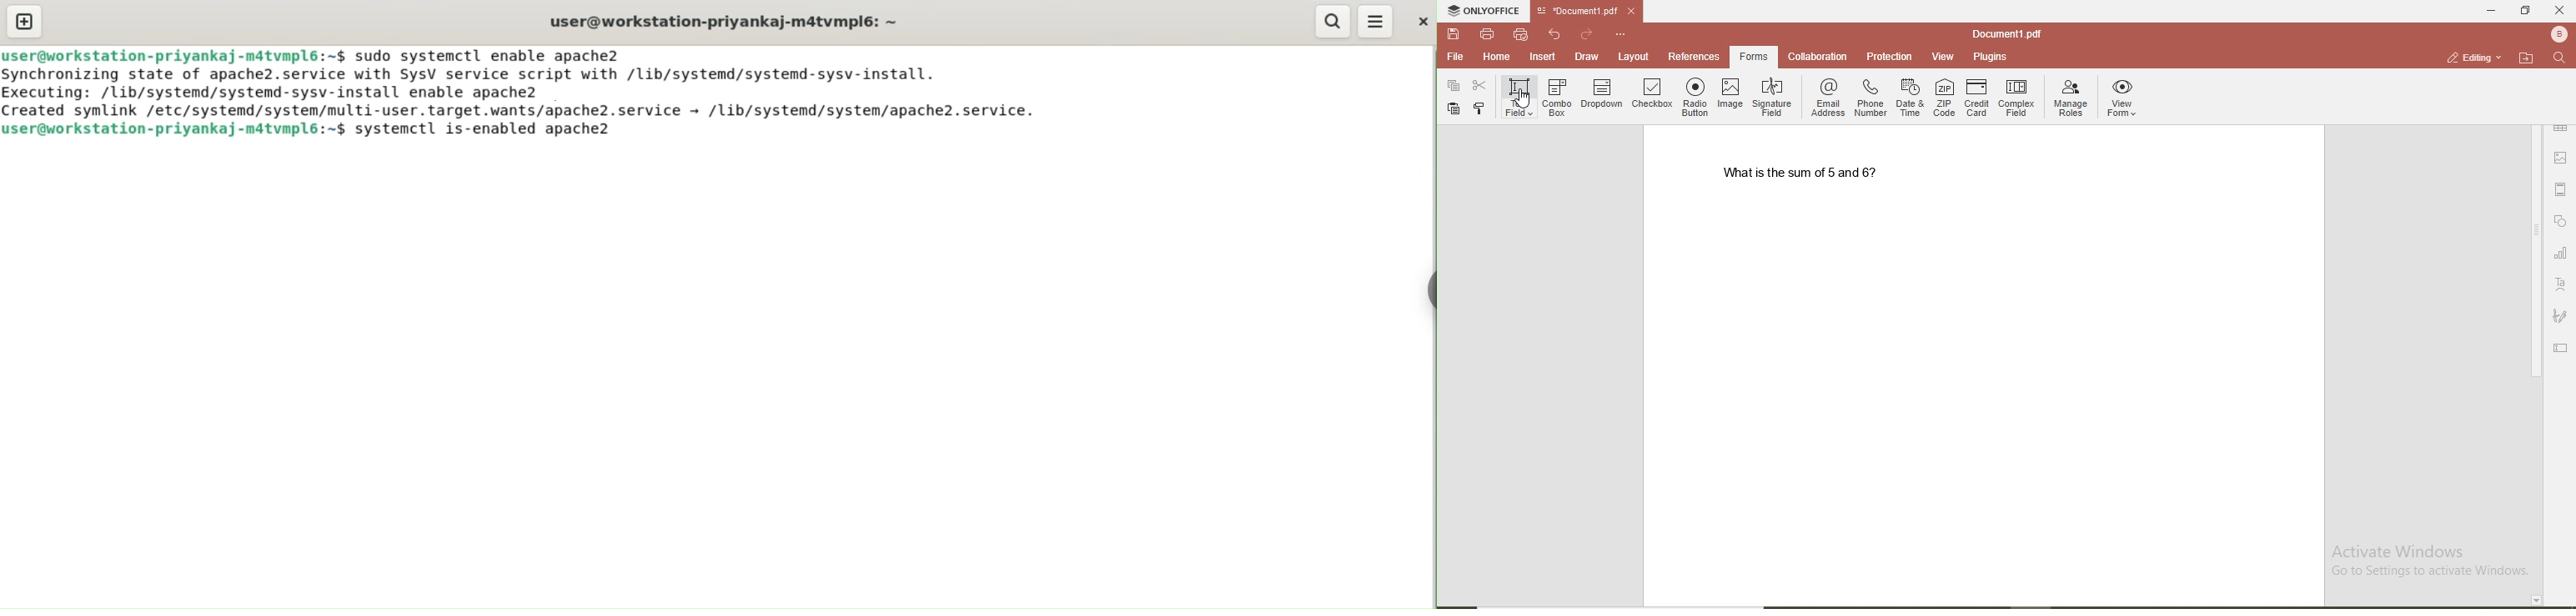 Image resolution: width=2576 pixels, height=616 pixels. Describe the element at coordinates (1544, 58) in the screenshot. I see `insert` at that location.